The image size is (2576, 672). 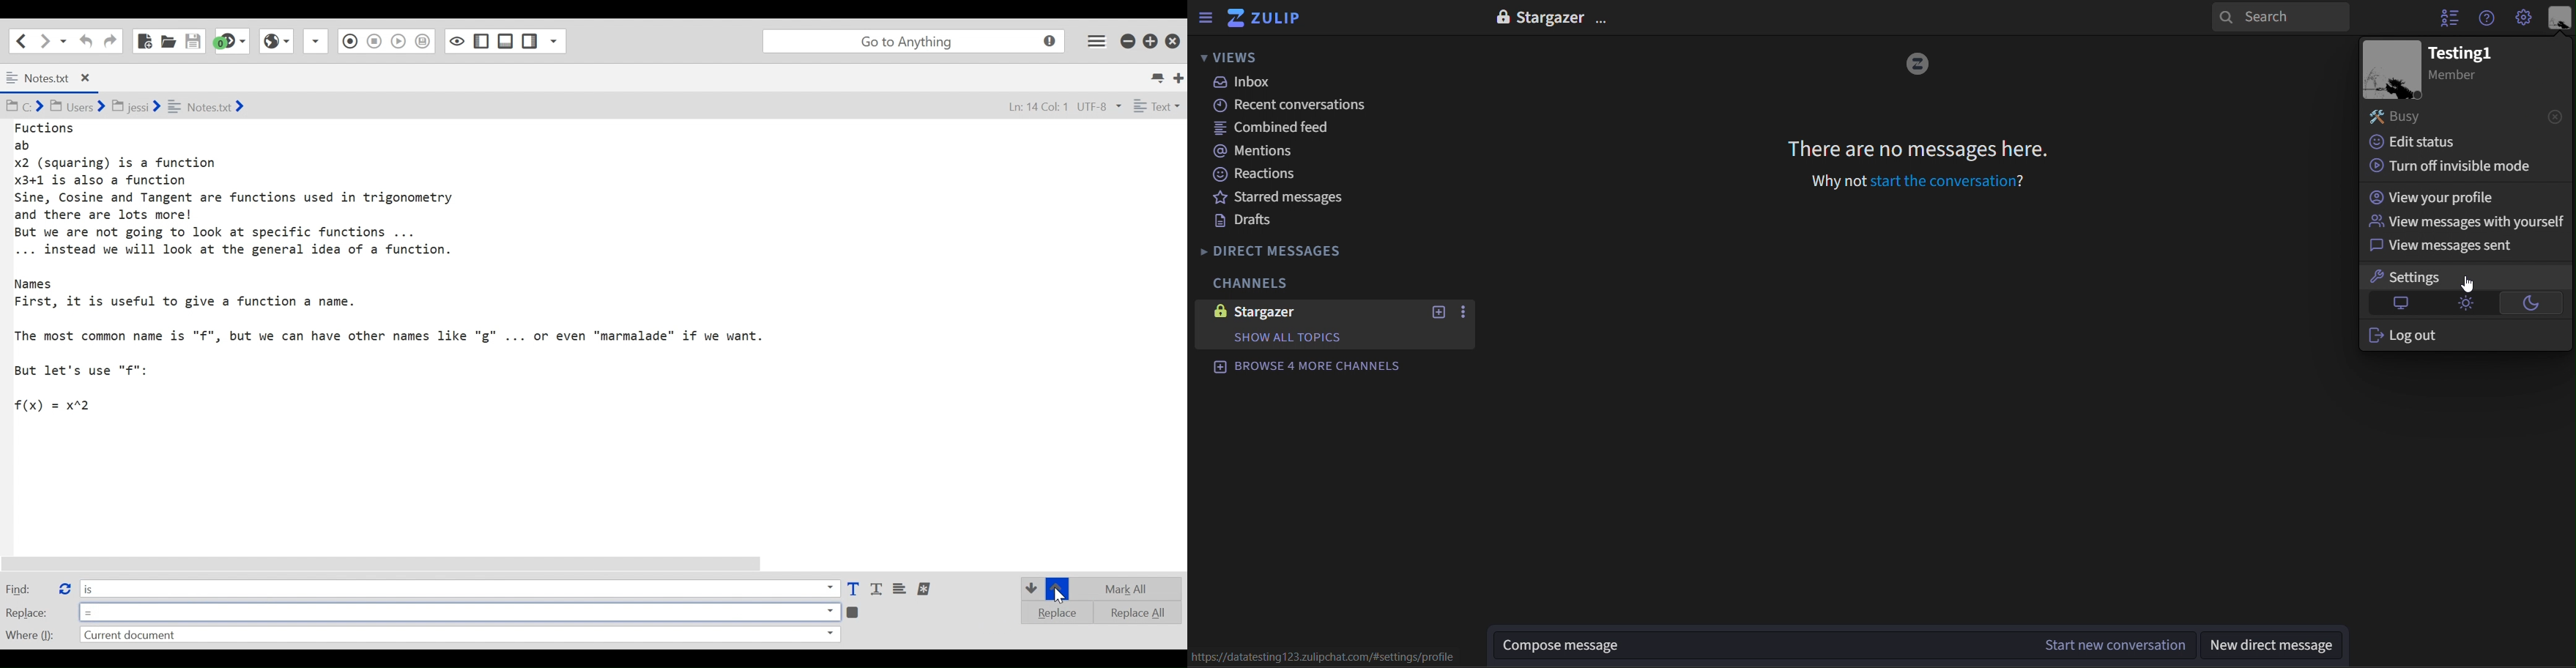 What do you see at coordinates (459, 636) in the screenshot?
I see `Where Field` at bounding box center [459, 636].